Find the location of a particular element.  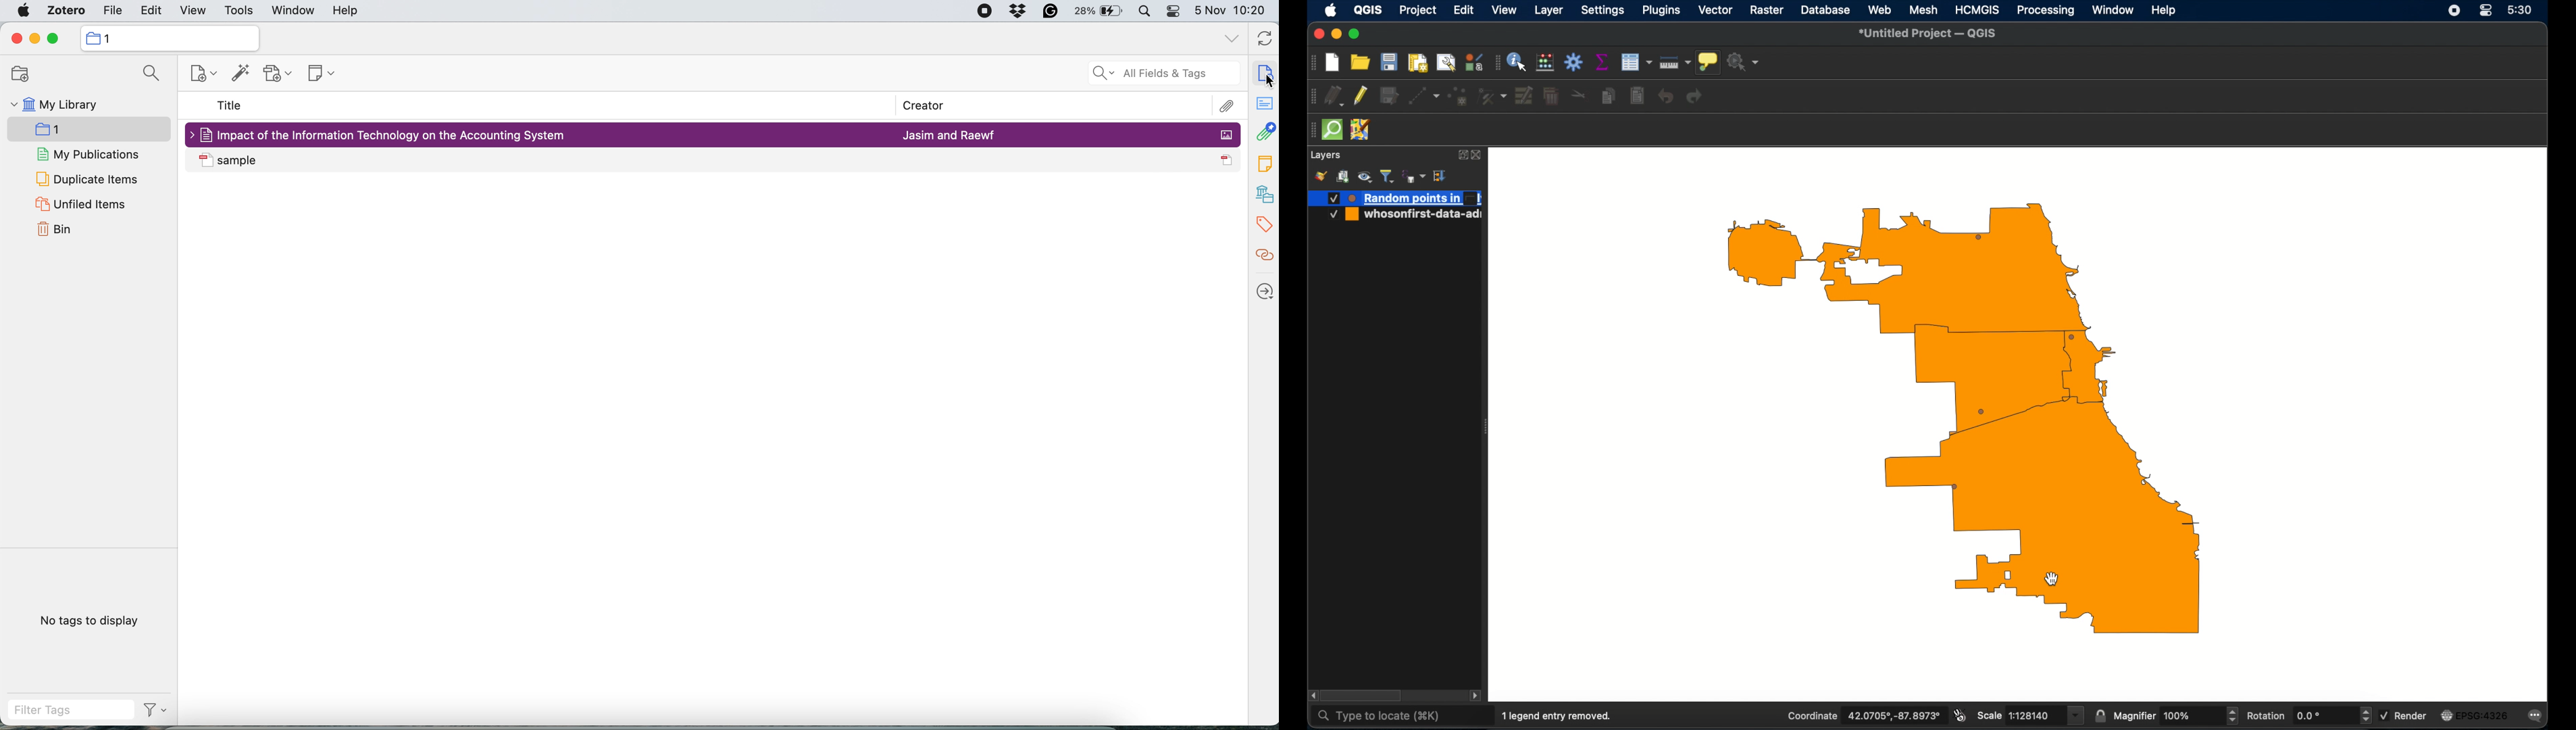

filter tags is located at coordinates (154, 710).